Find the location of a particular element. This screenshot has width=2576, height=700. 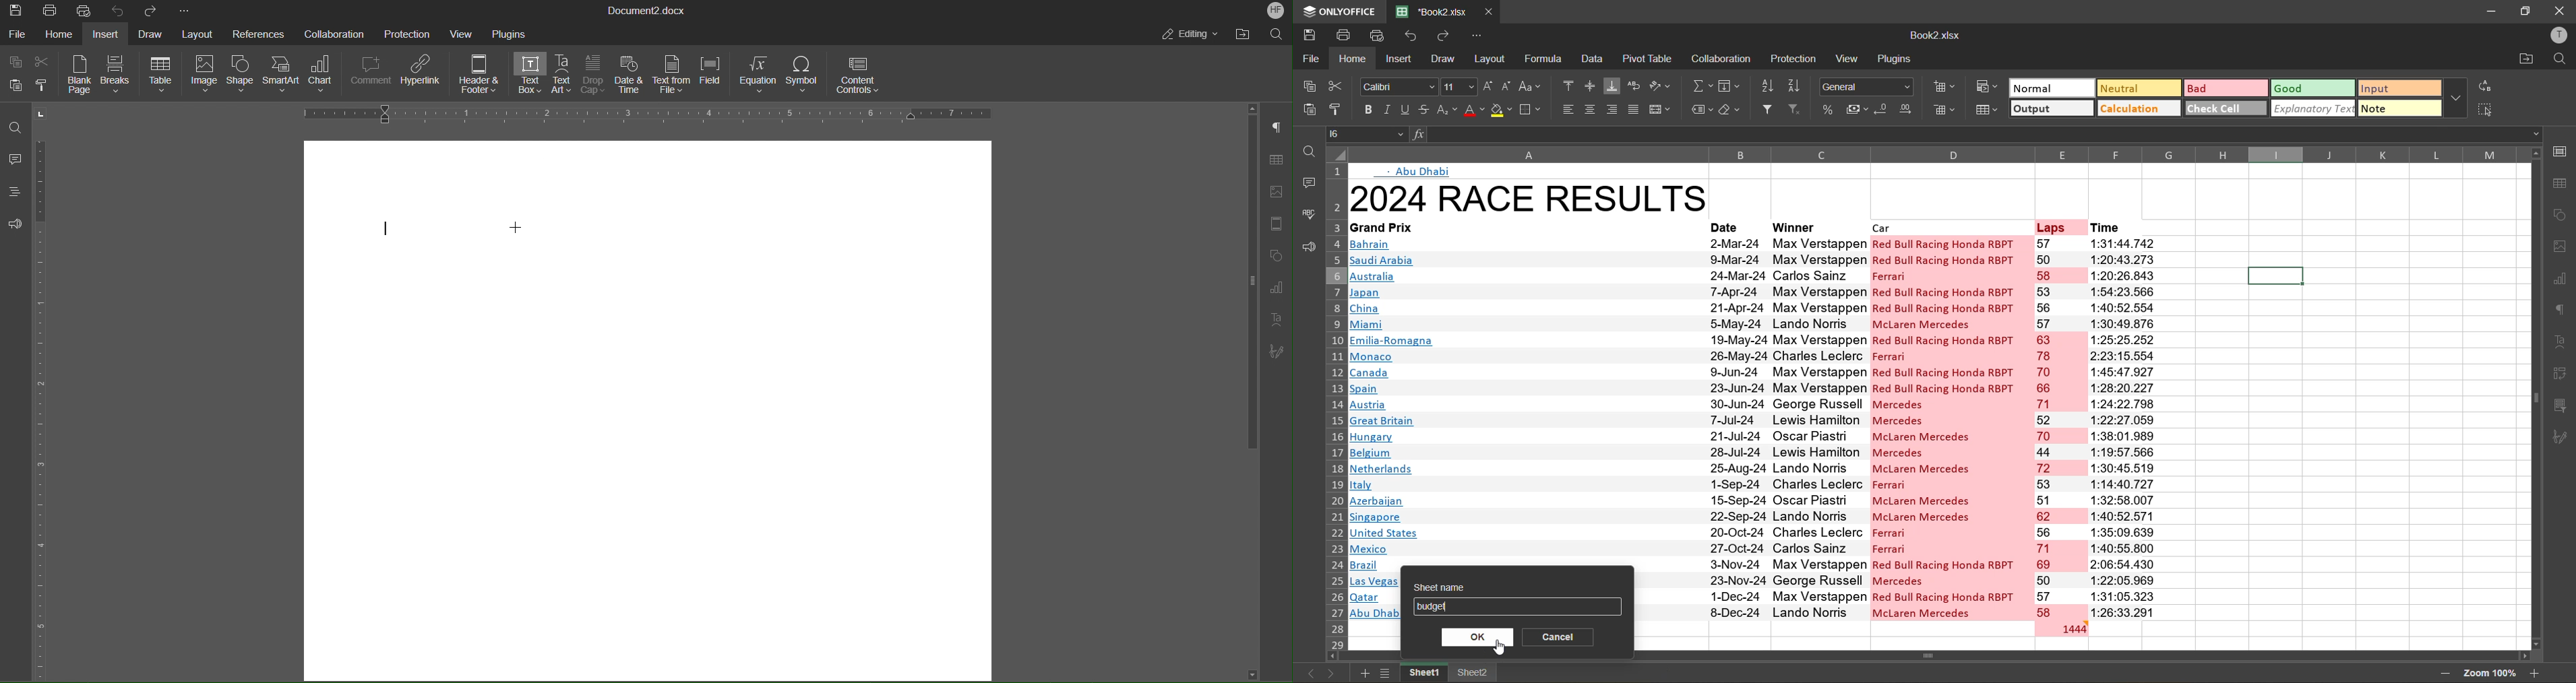

align middle  is located at coordinates (1592, 86).